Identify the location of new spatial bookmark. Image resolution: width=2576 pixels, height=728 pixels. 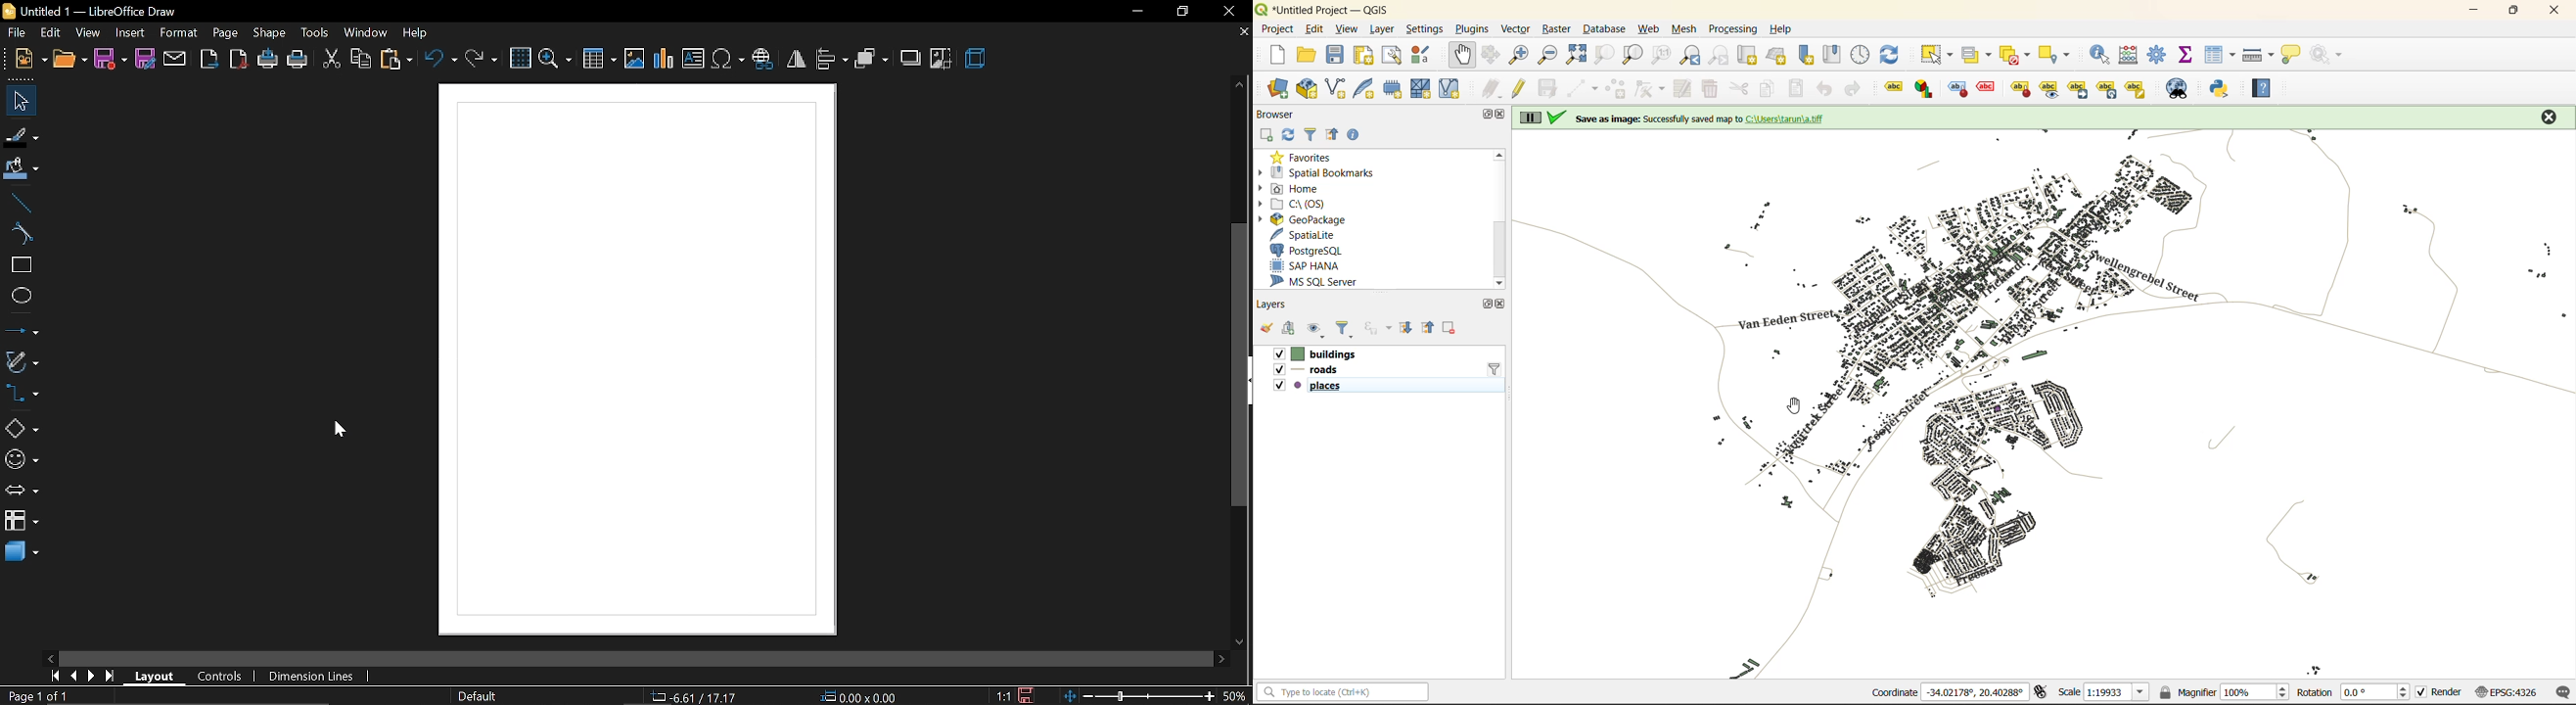
(1806, 54).